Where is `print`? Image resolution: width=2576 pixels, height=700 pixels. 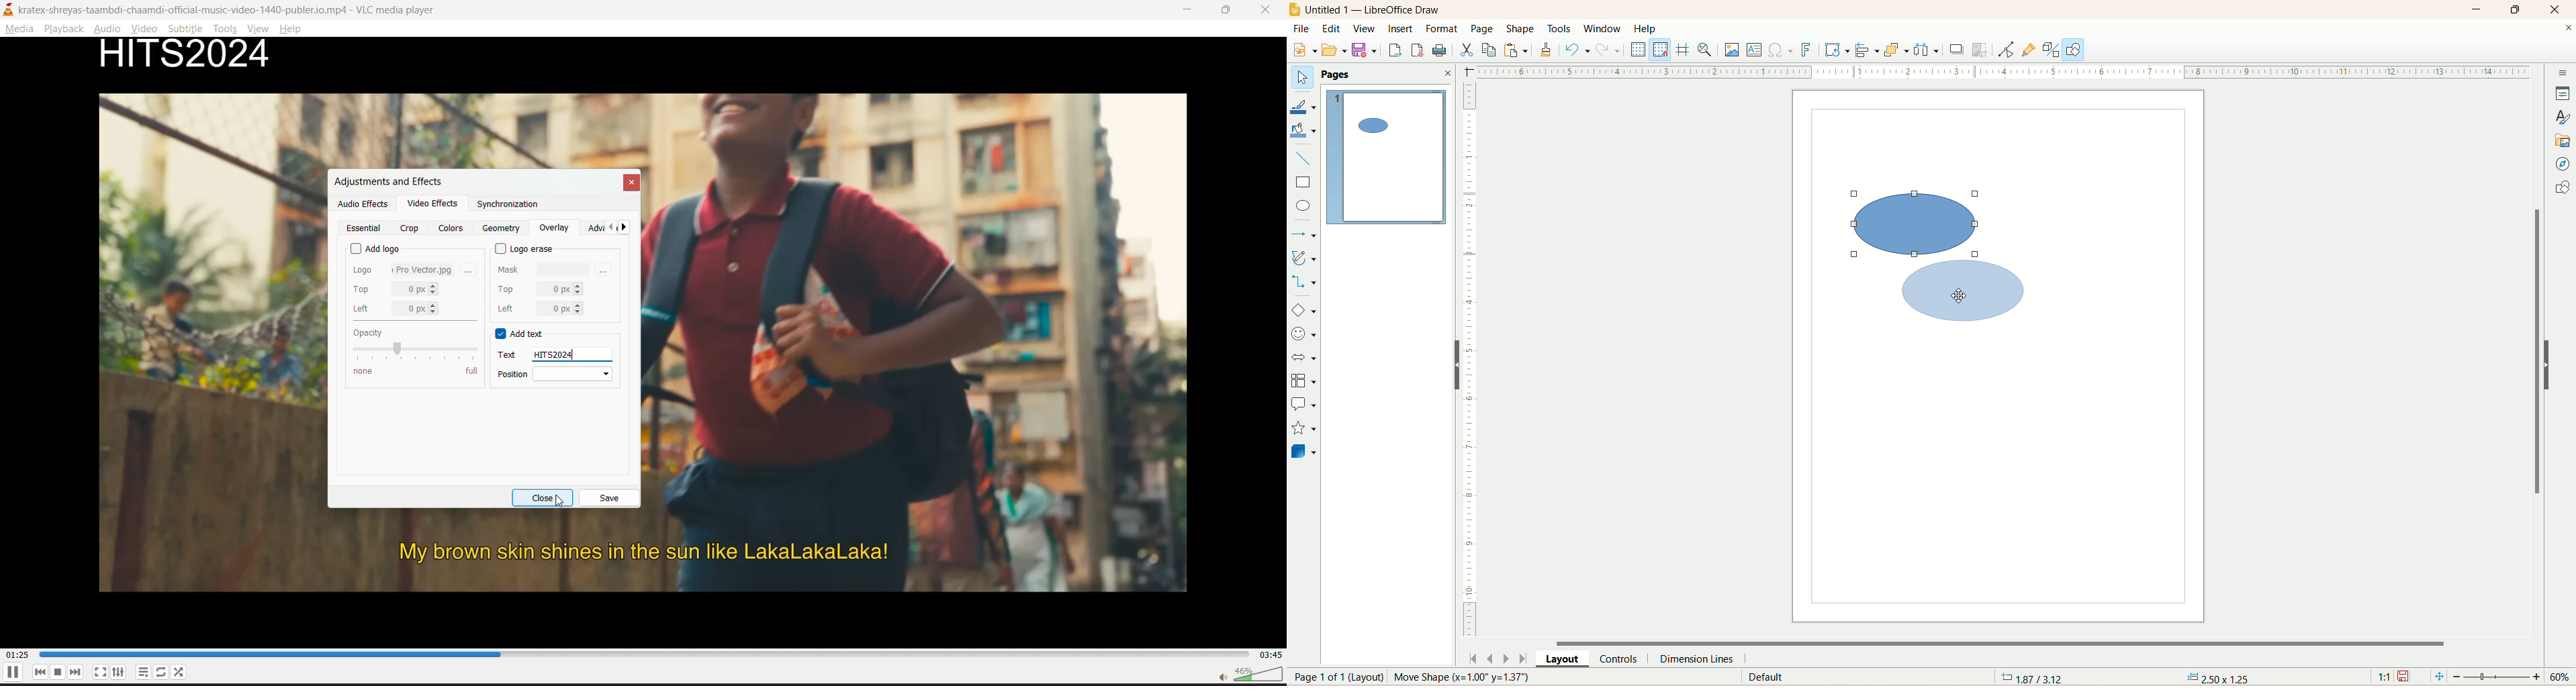
print is located at coordinates (1444, 51).